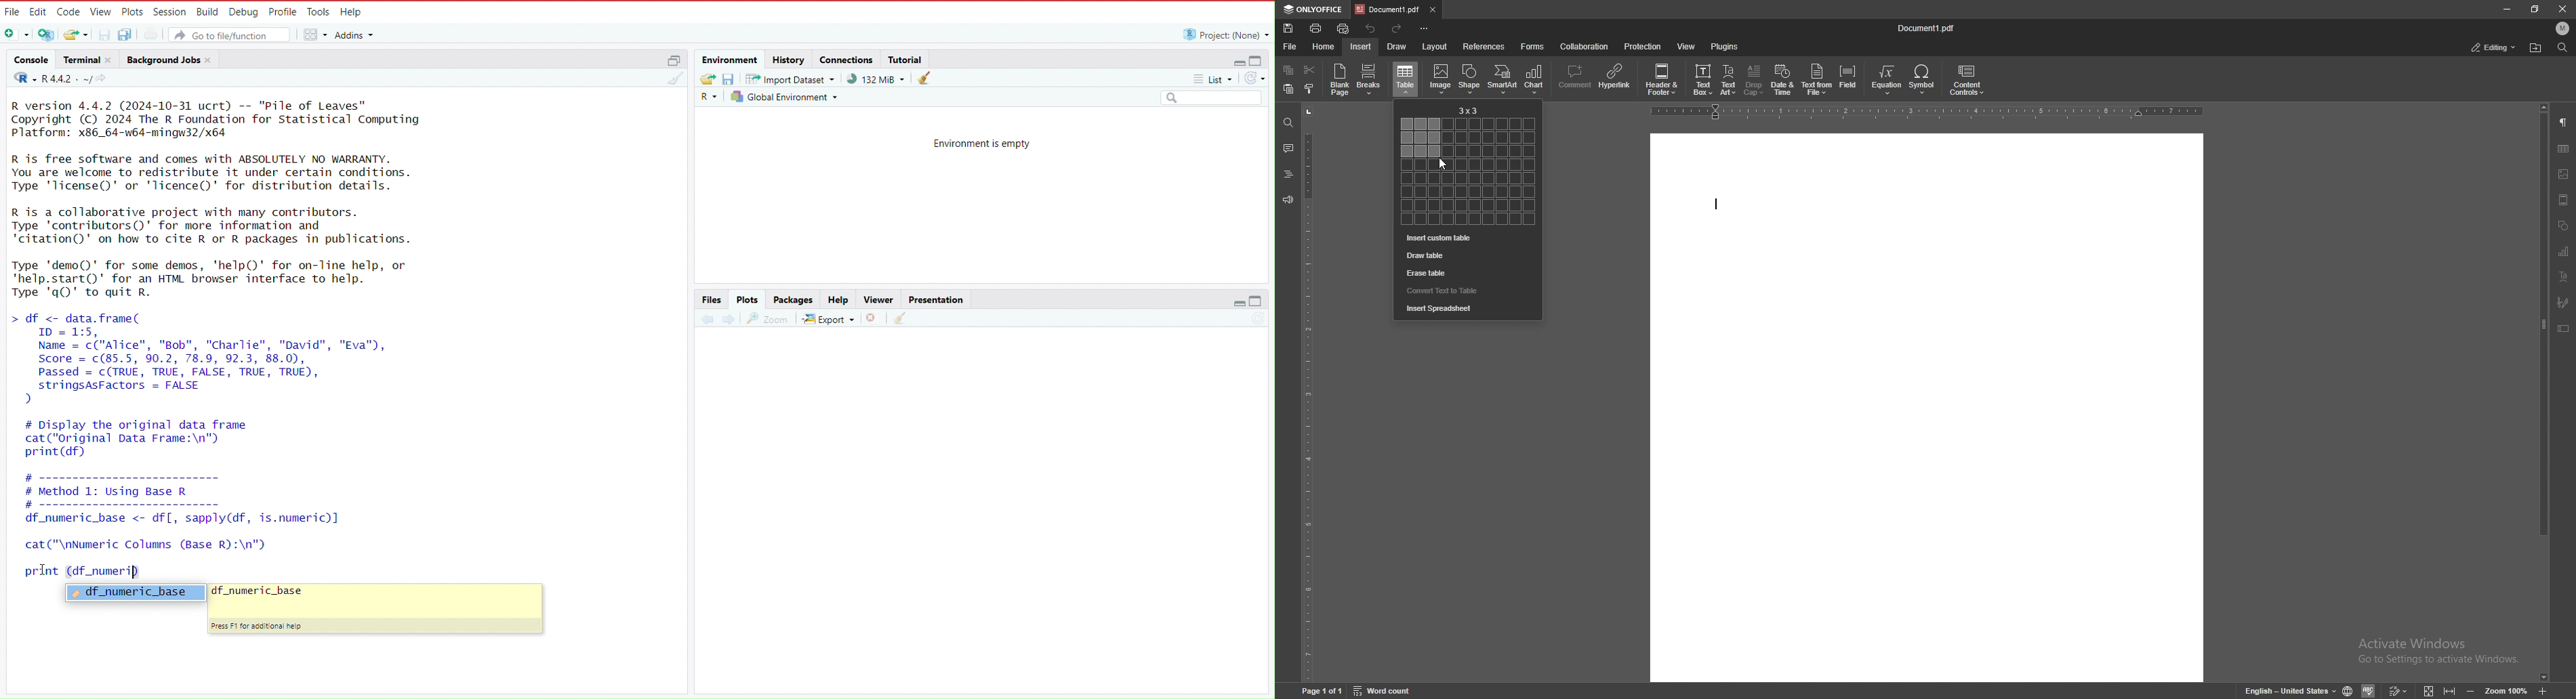 This screenshot has height=700, width=2576. What do you see at coordinates (104, 35) in the screenshot?
I see `save current document` at bounding box center [104, 35].